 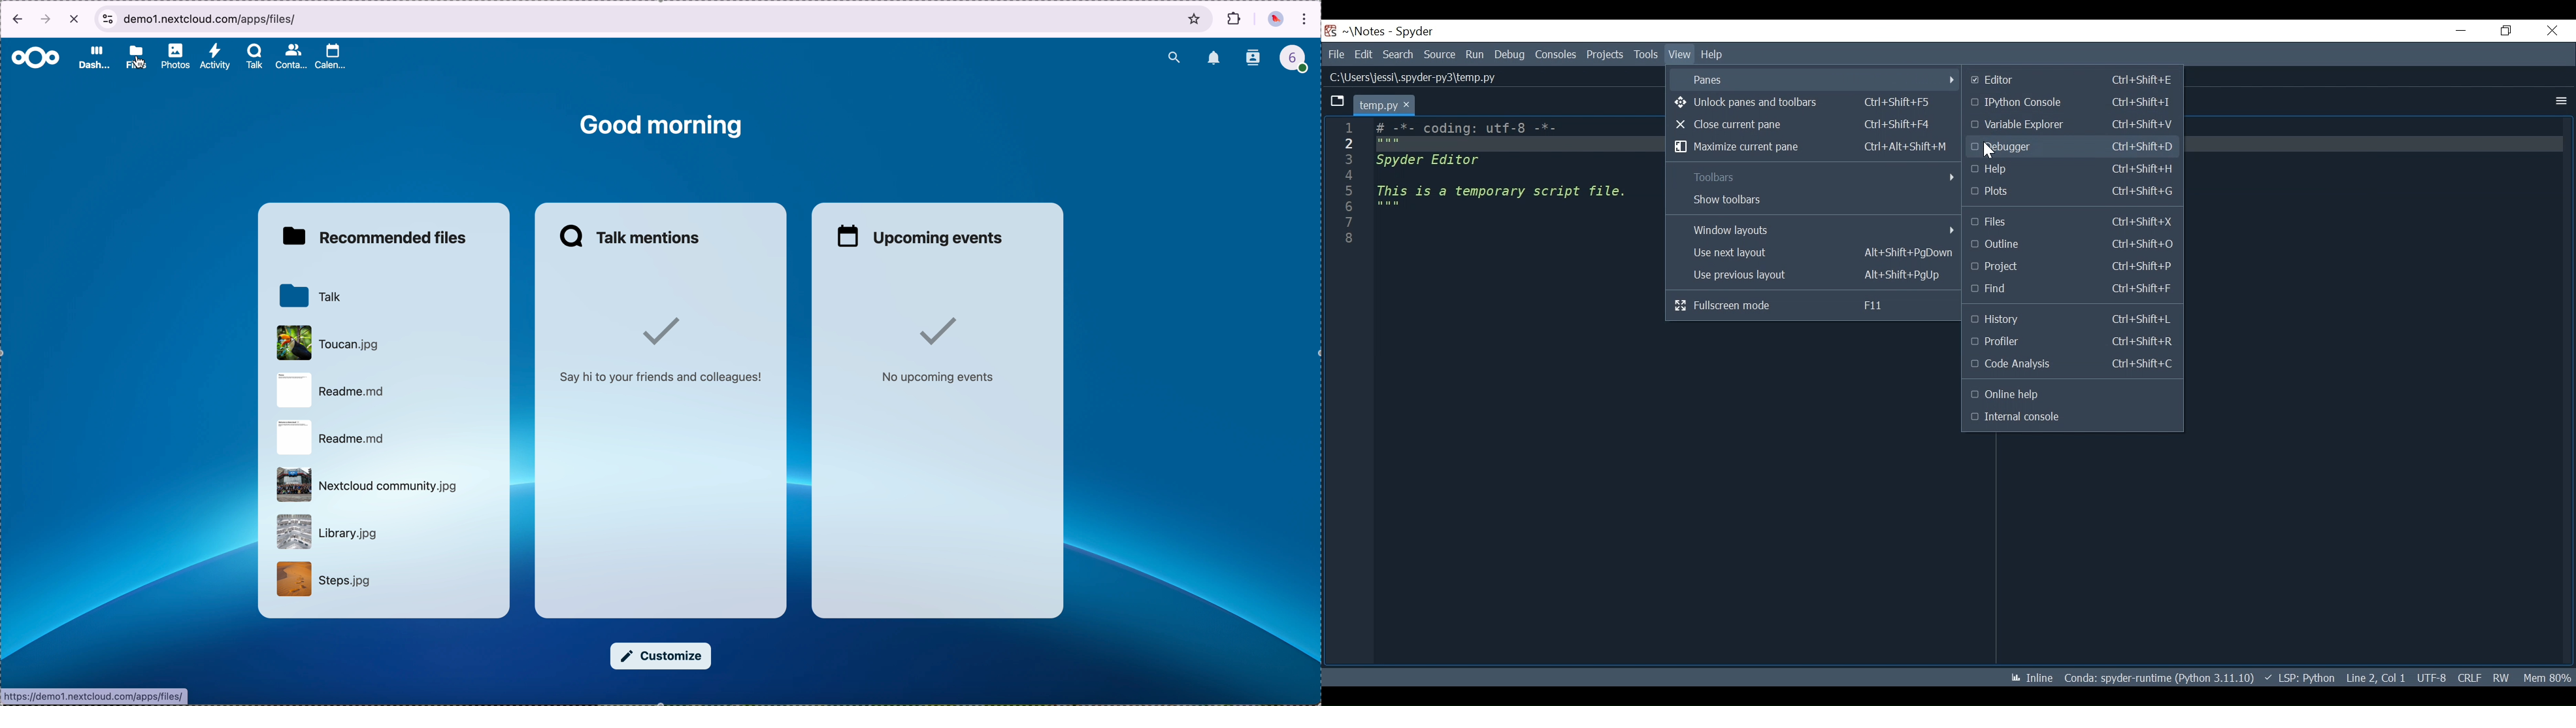 What do you see at coordinates (1813, 275) in the screenshot?
I see `Use Previous layout` at bounding box center [1813, 275].